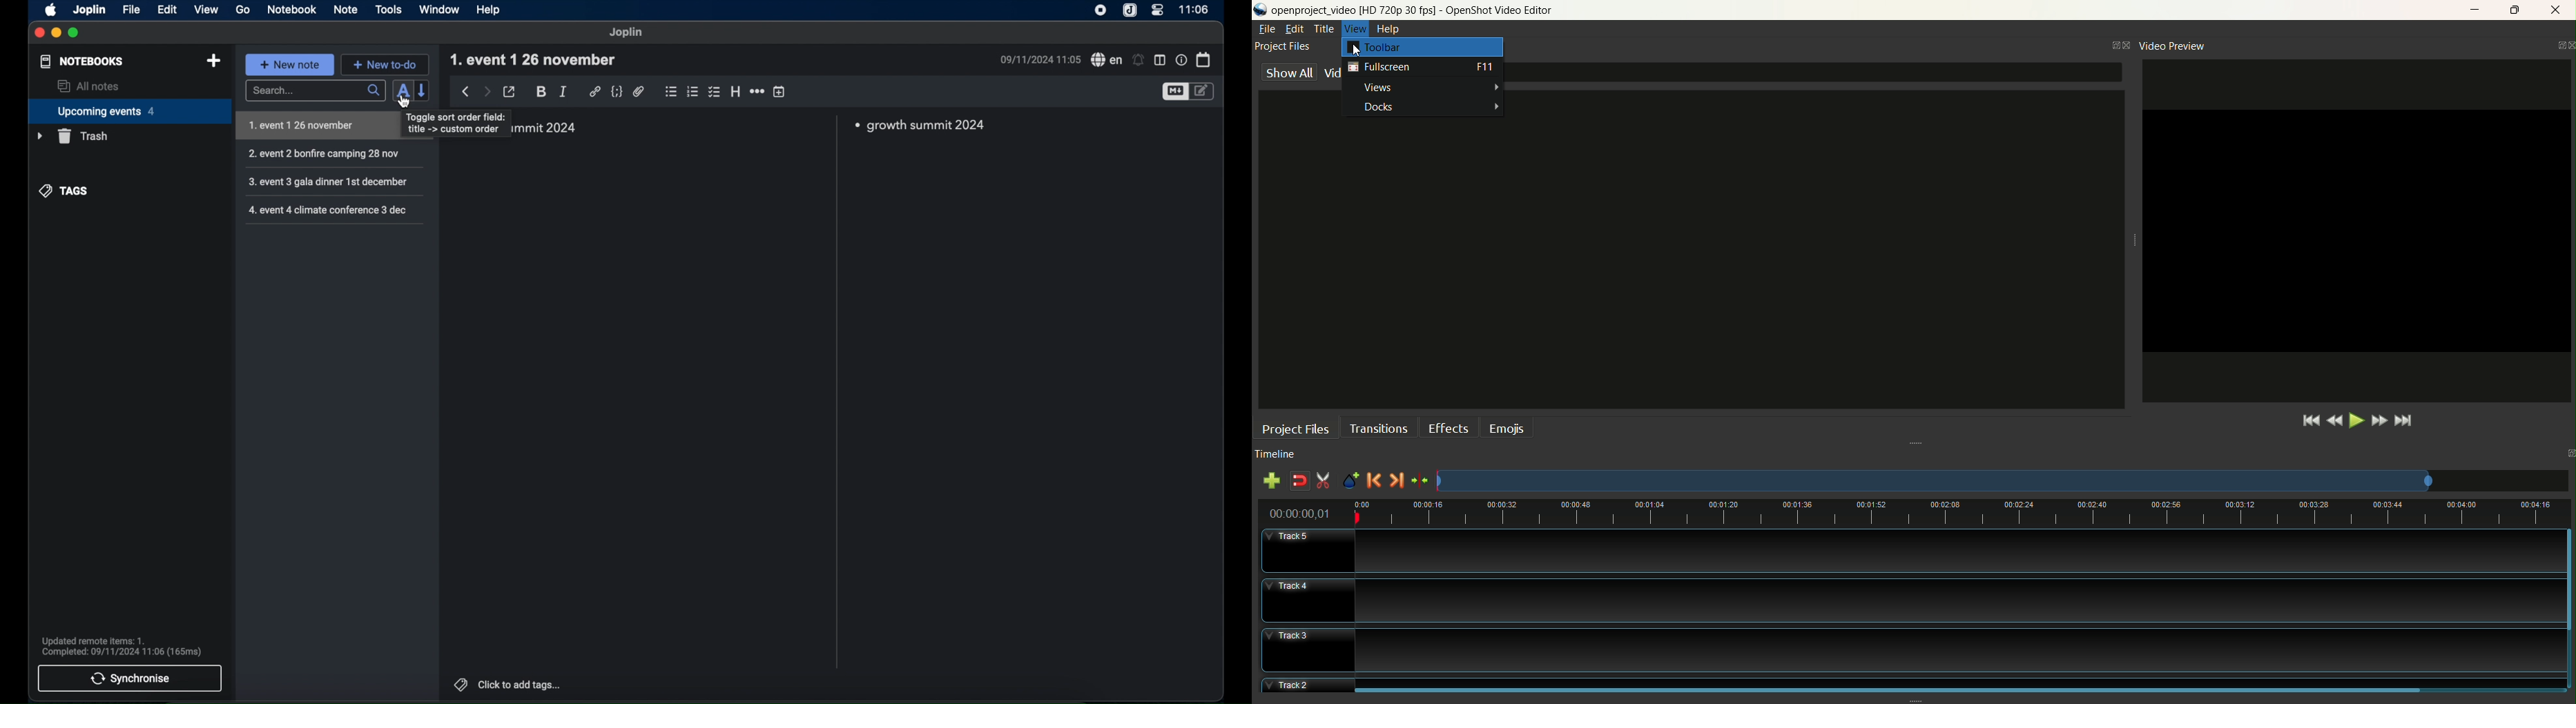  Describe the element at coordinates (837, 393) in the screenshot. I see `Scroll bar` at that location.